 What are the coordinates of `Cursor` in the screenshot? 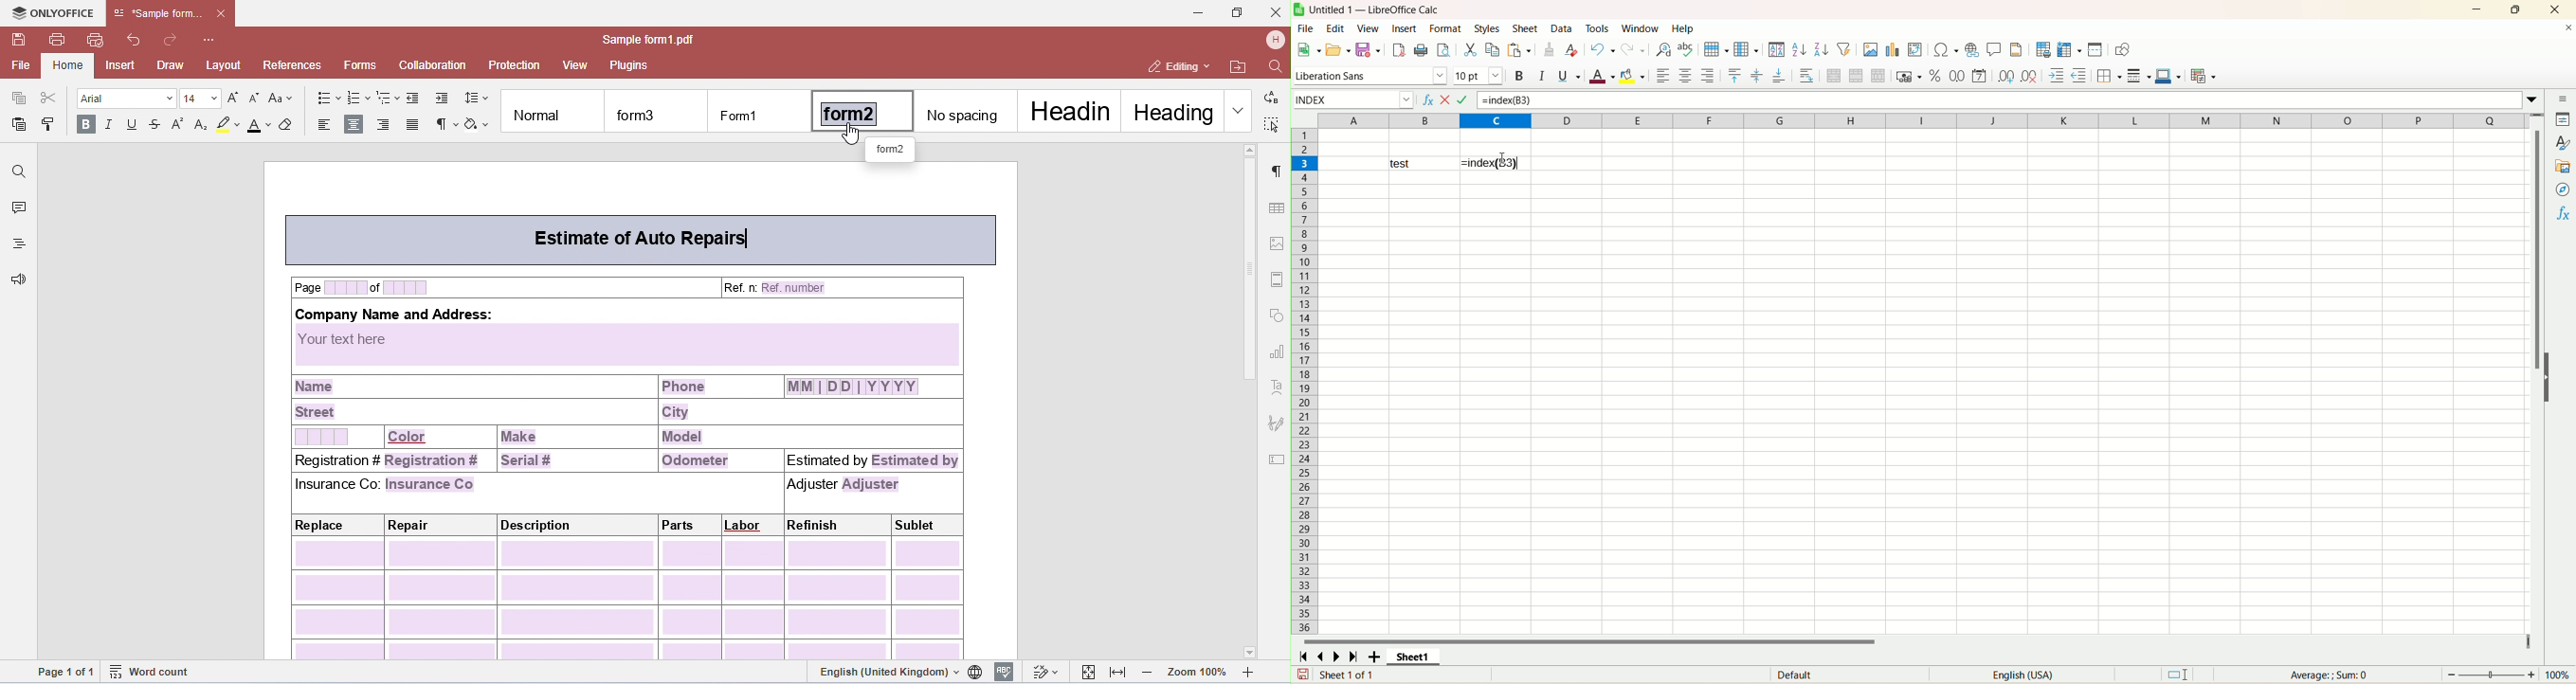 It's located at (1502, 158).